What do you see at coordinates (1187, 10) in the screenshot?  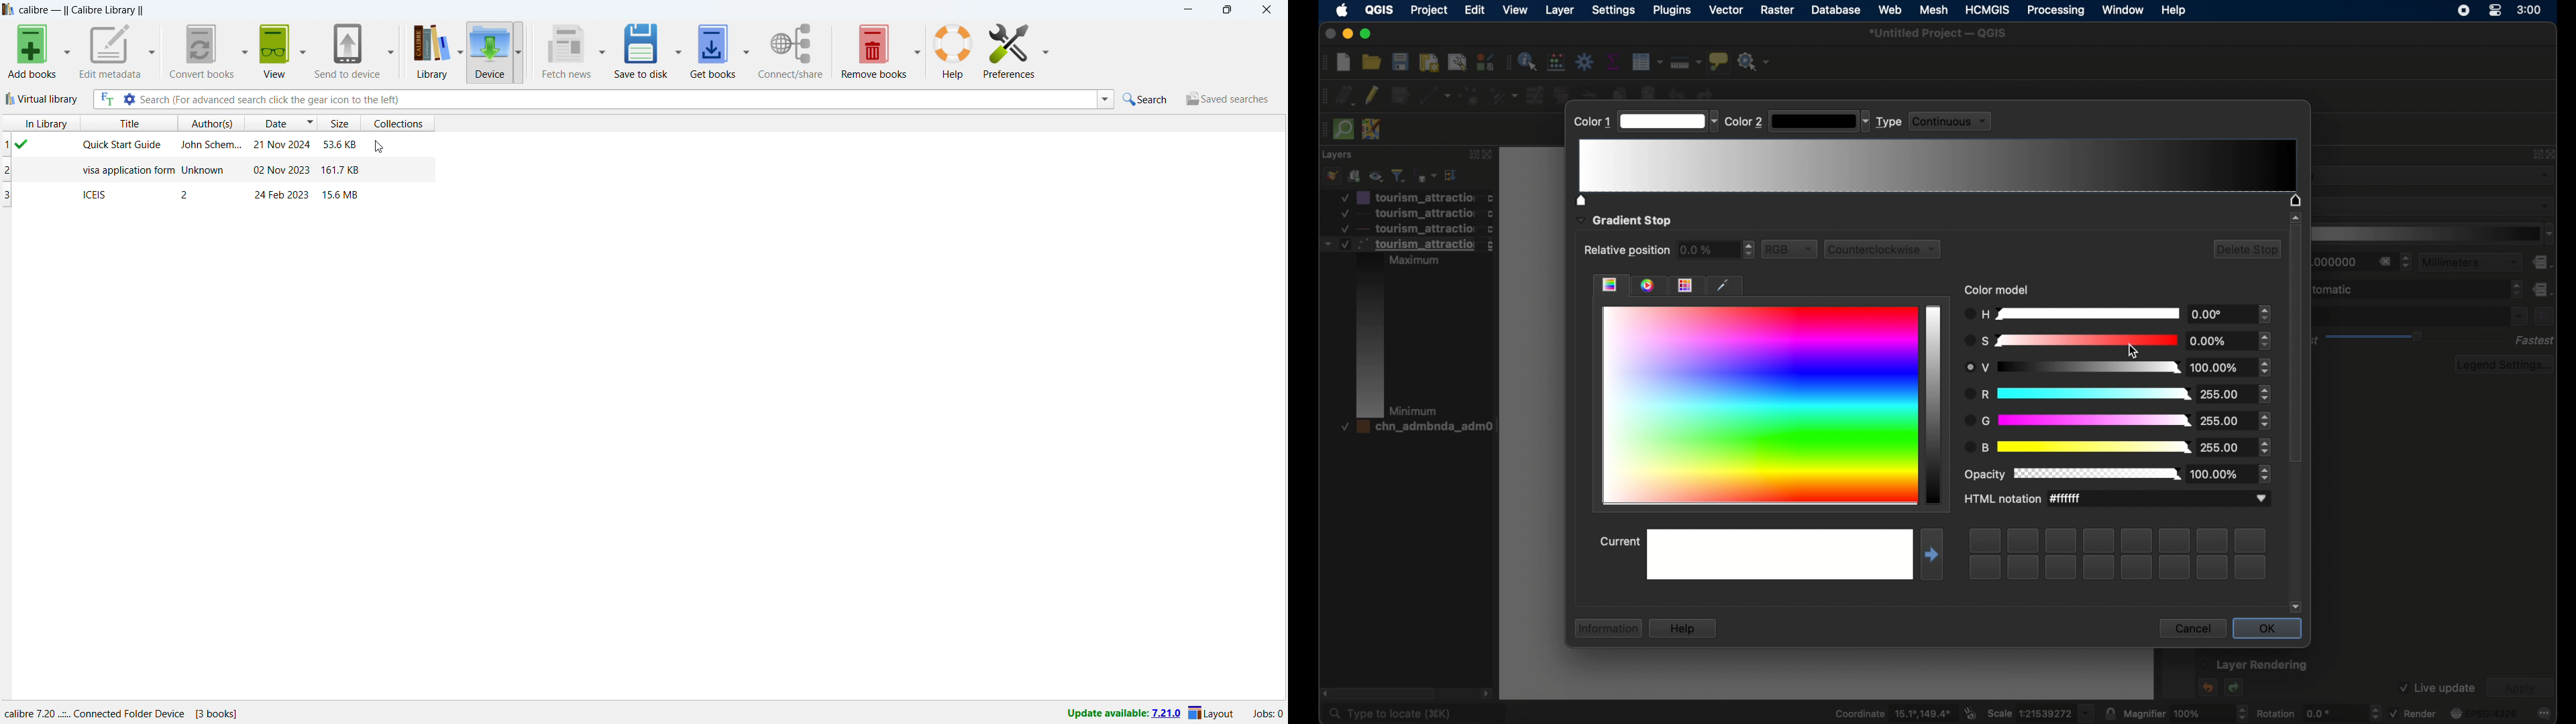 I see `minimize` at bounding box center [1187, 10].